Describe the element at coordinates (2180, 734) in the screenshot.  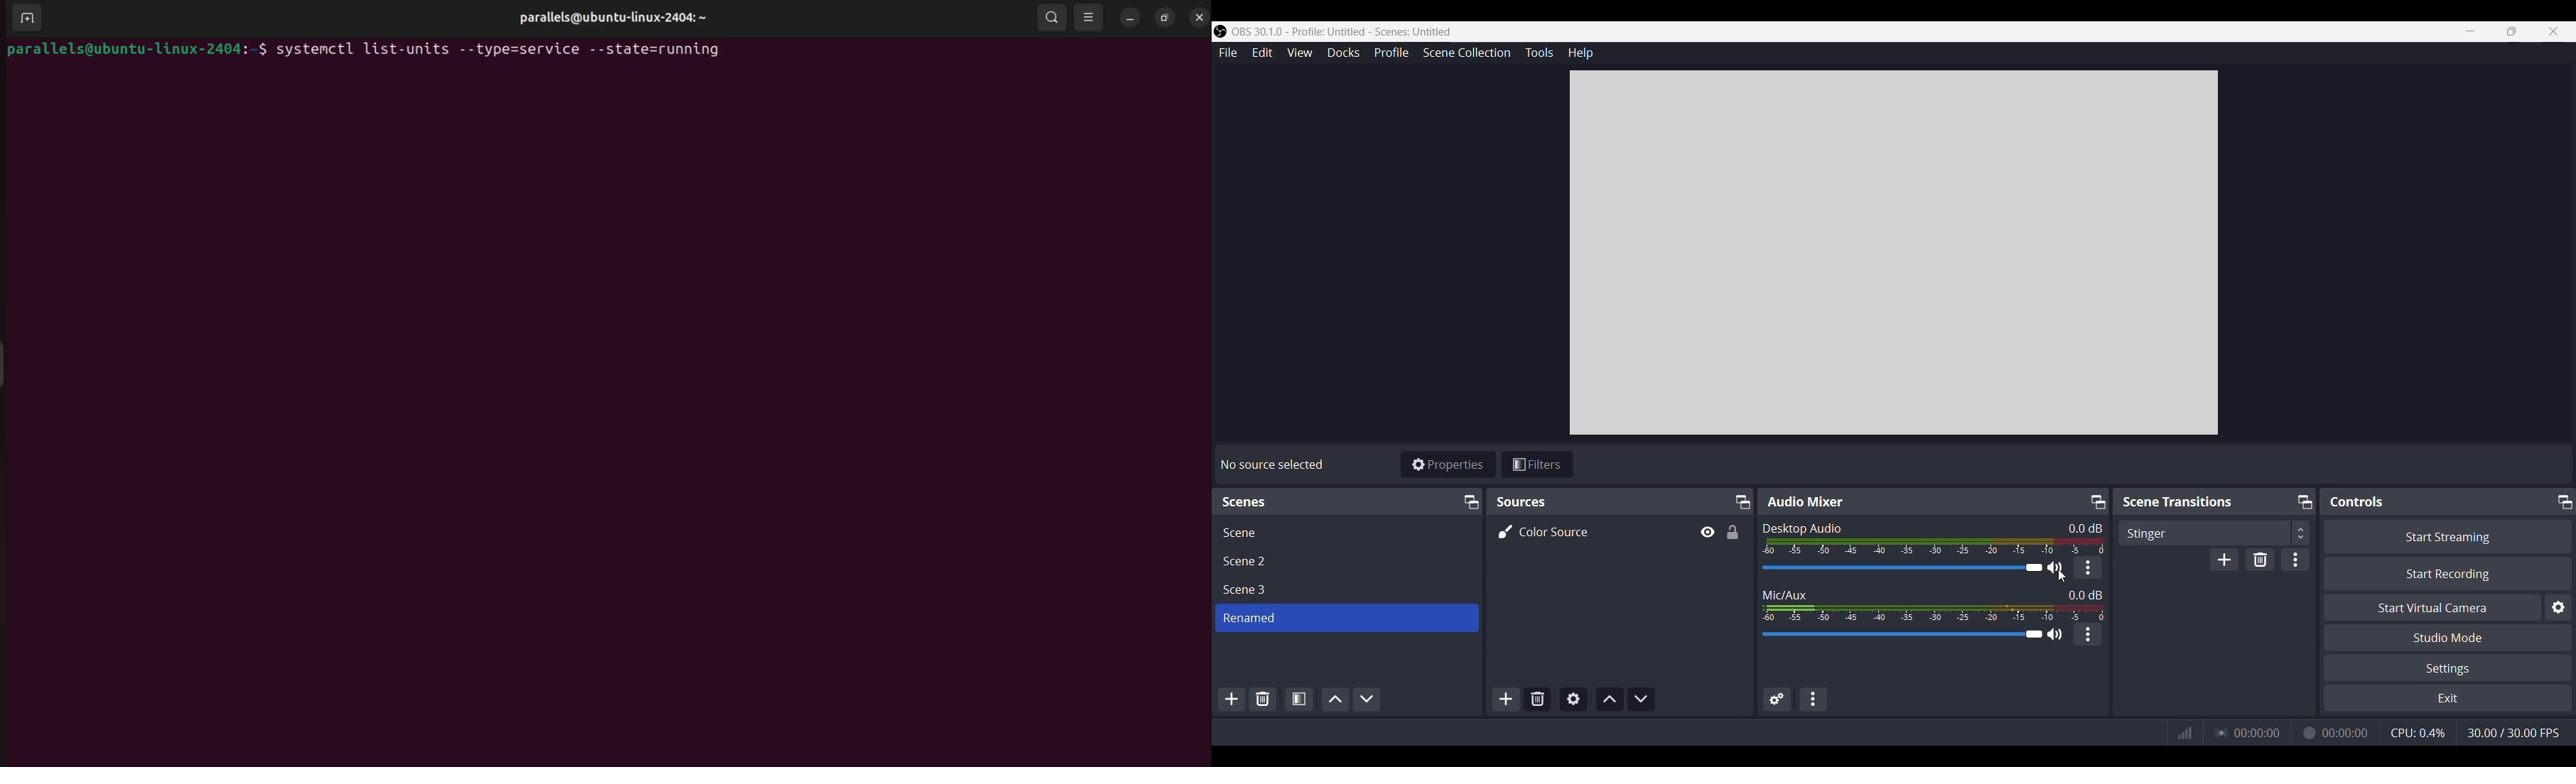
I see `Network` at that location.